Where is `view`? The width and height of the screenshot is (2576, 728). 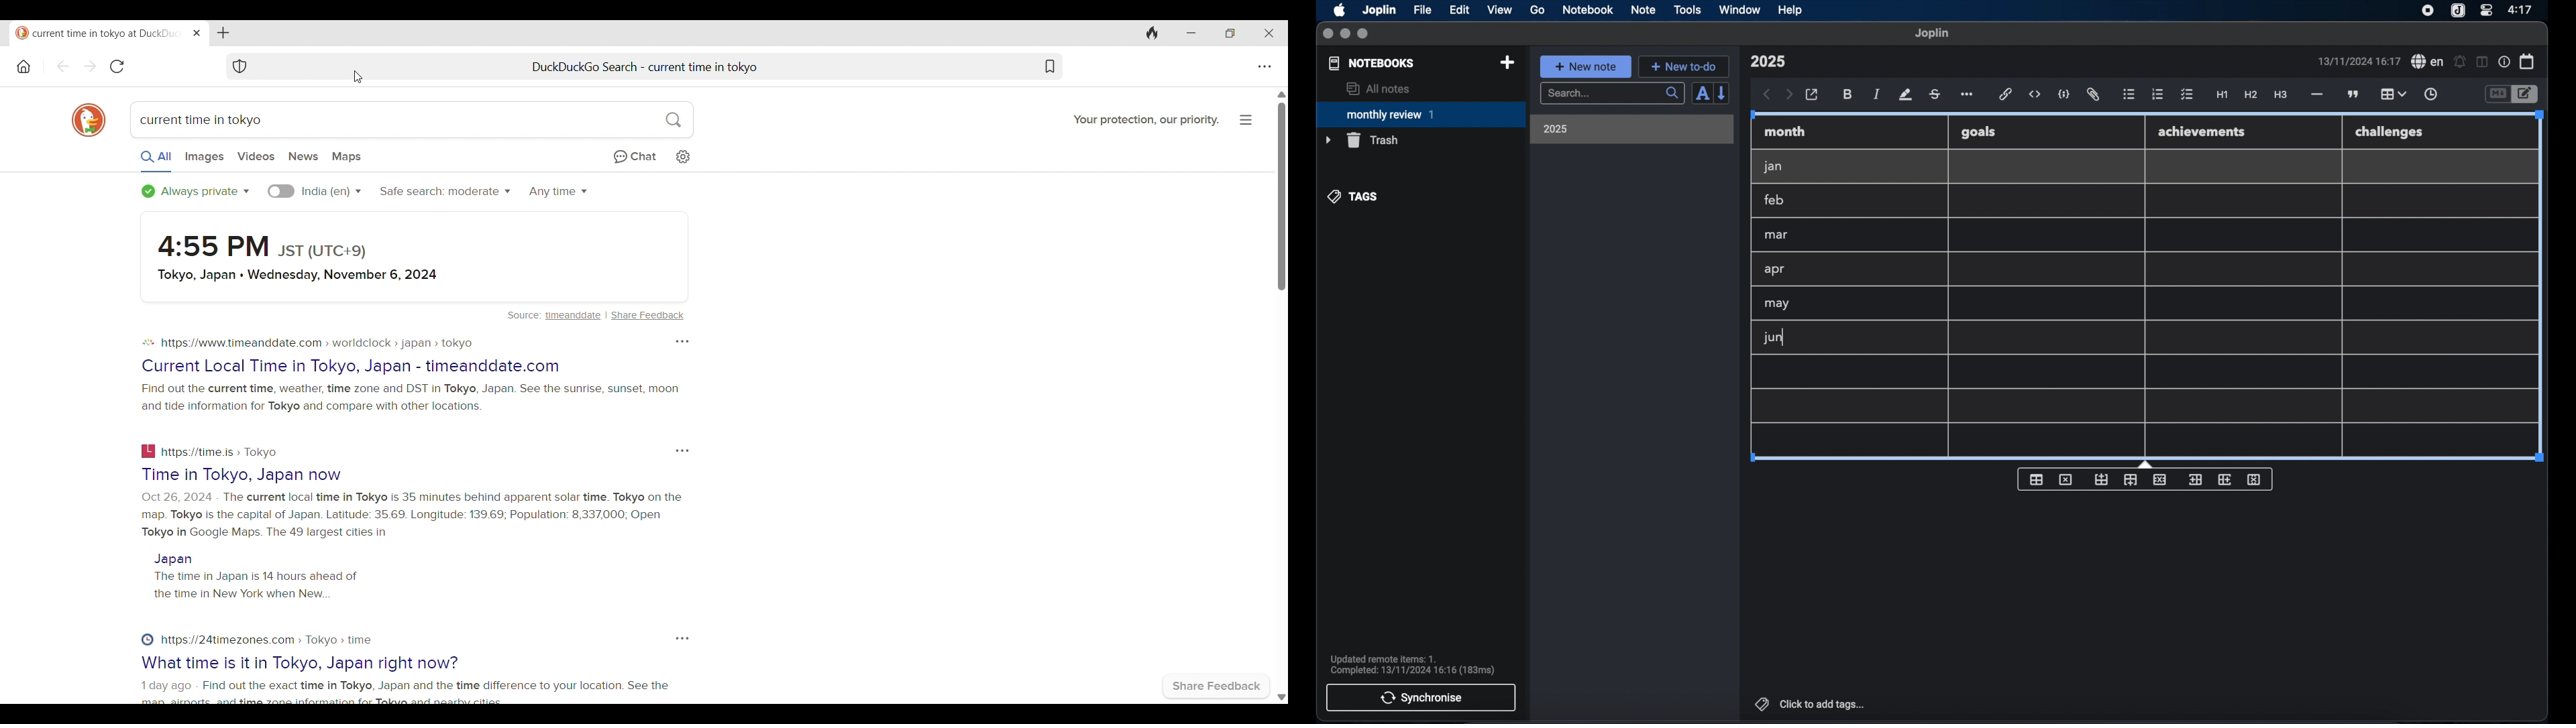
view is located at coordinates (1499, 10).